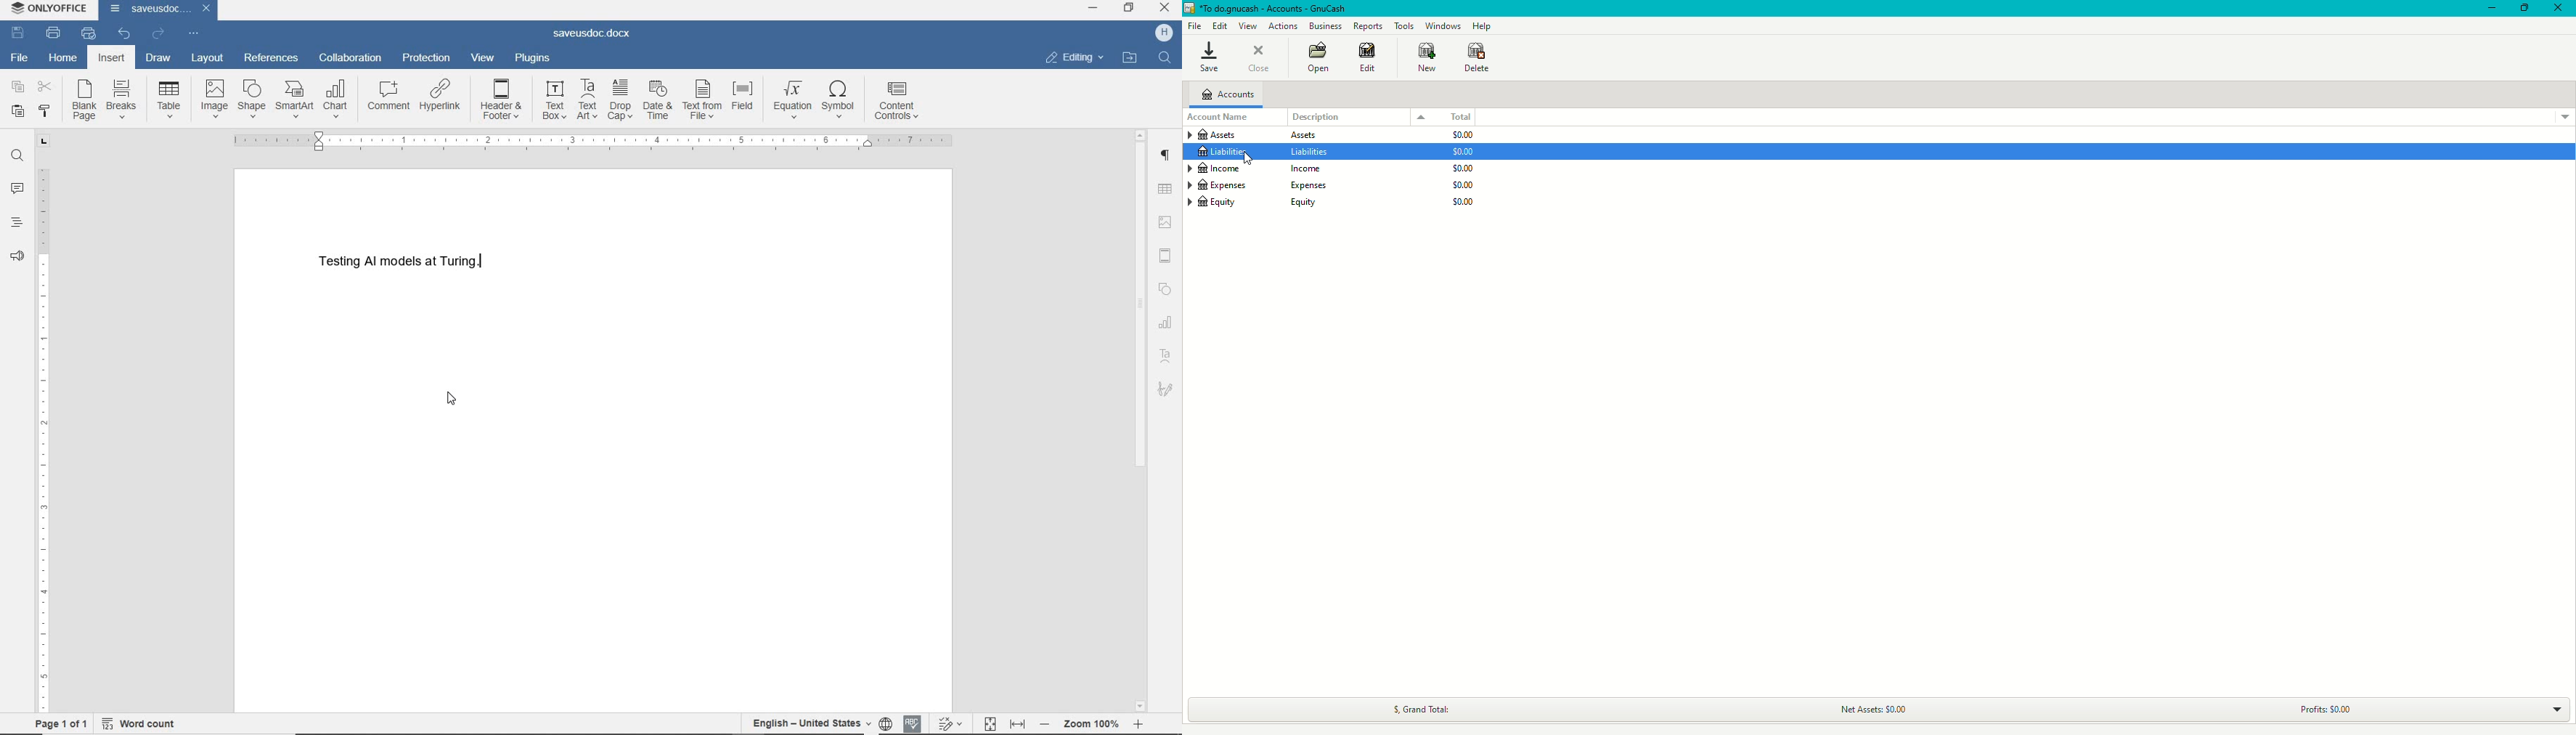  I want to click on comments, so click(18, 189).